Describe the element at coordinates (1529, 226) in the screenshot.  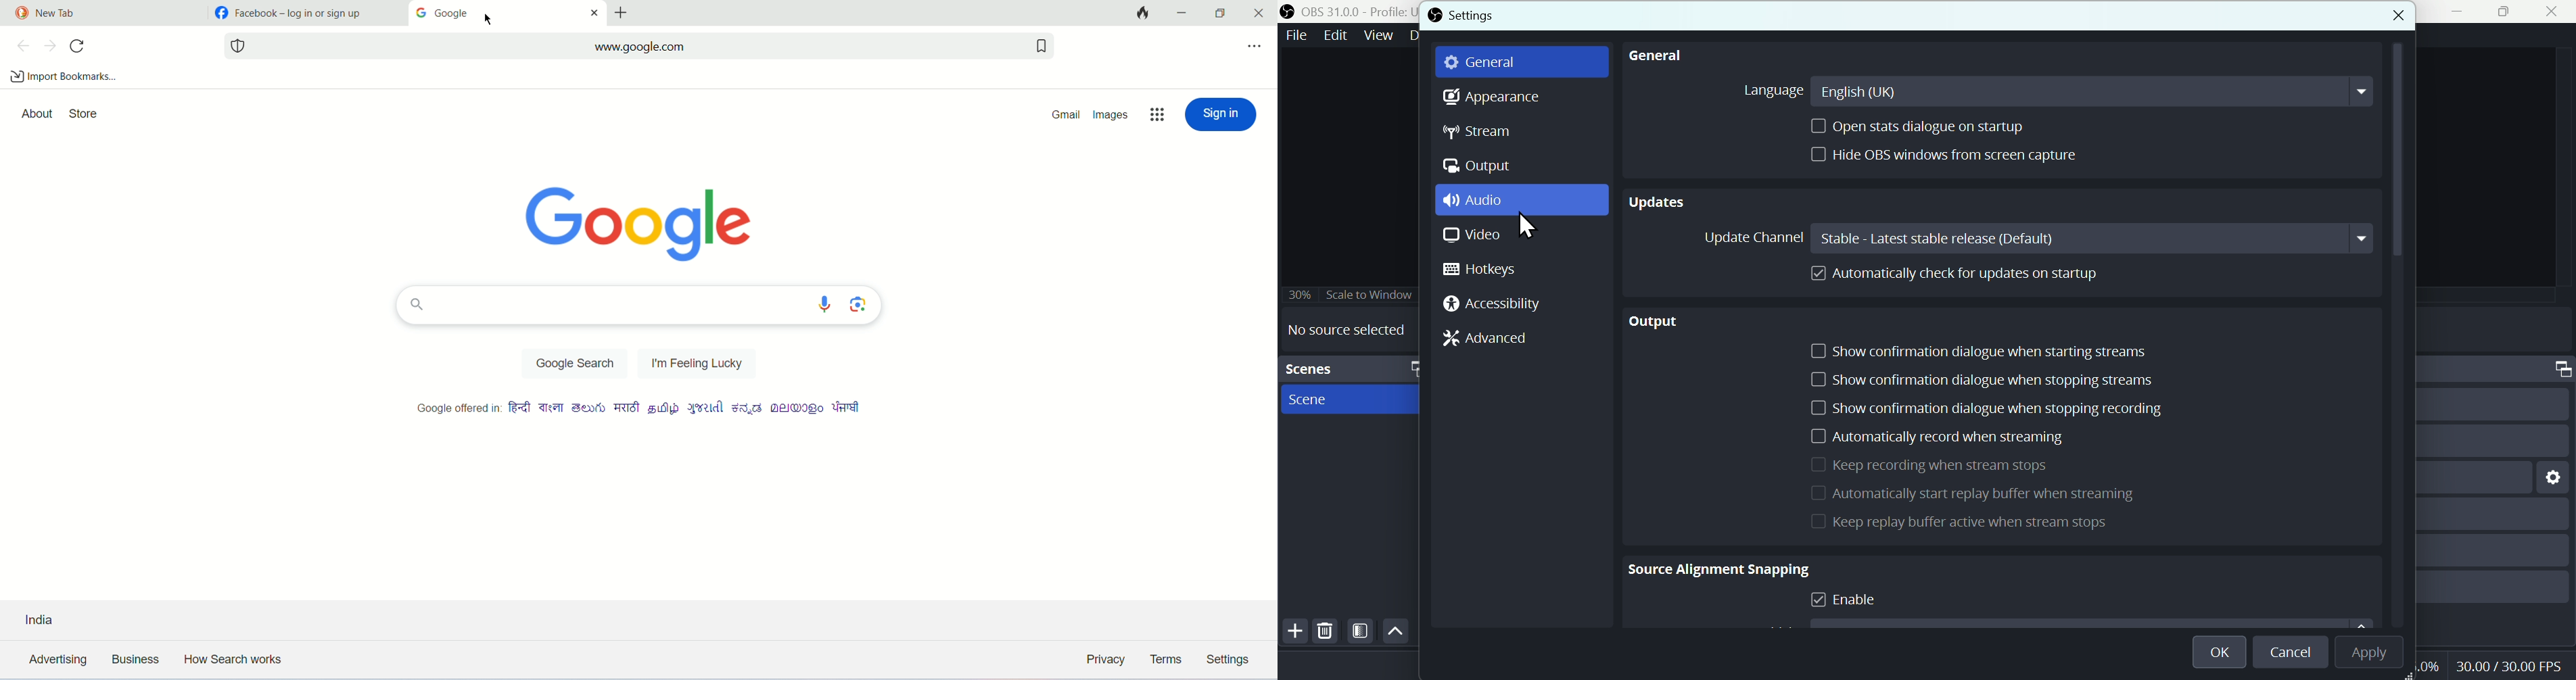
I see `cursor on Audio` at that location.